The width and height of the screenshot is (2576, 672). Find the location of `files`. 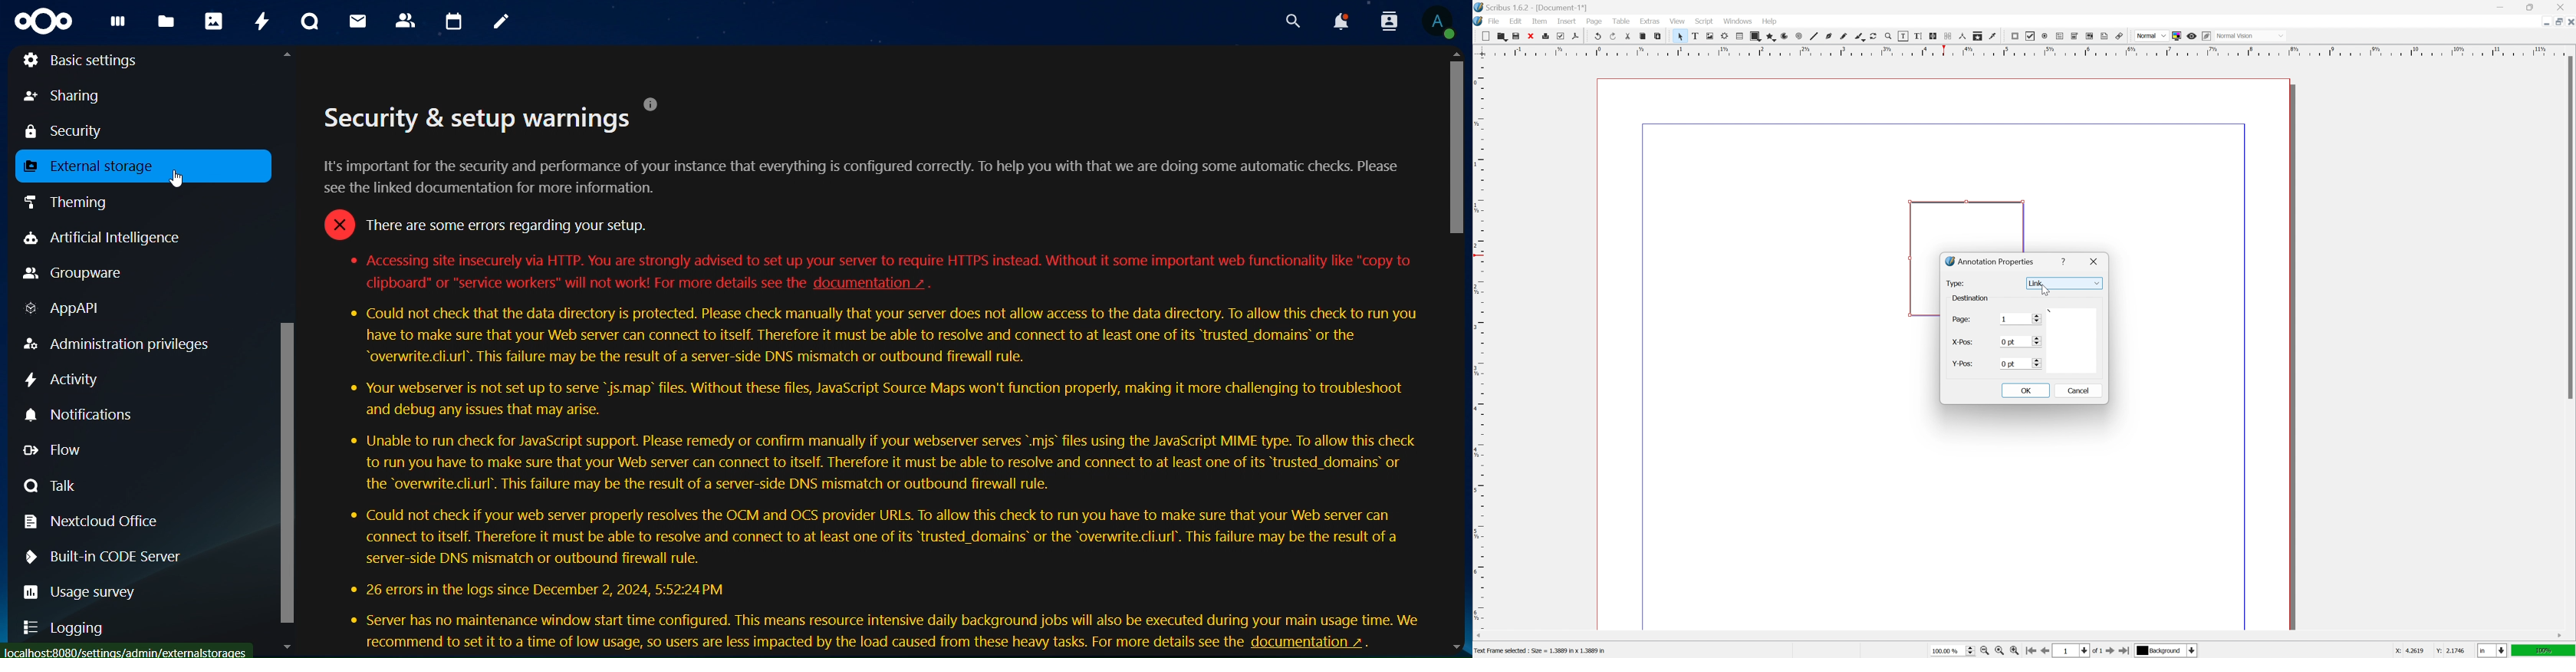

files is located at coordinates (166, 23).